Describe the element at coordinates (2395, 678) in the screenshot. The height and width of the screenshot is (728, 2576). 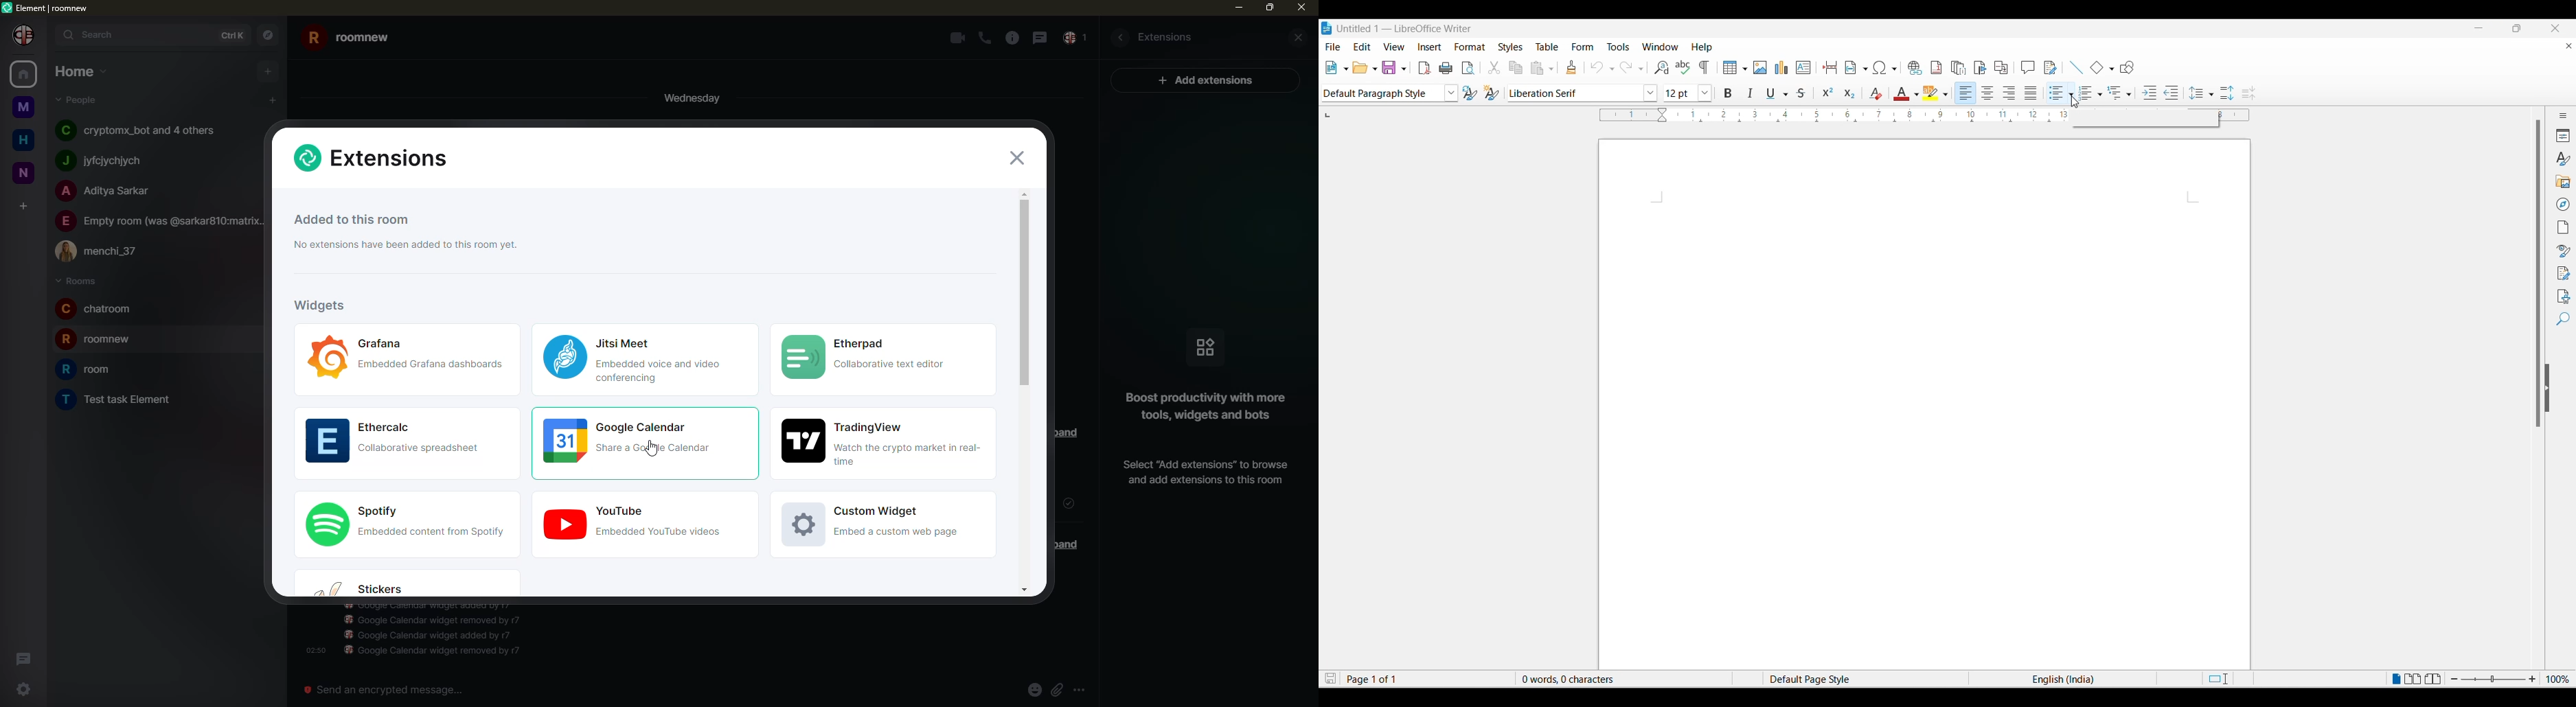
I see `Single page view` at that location.